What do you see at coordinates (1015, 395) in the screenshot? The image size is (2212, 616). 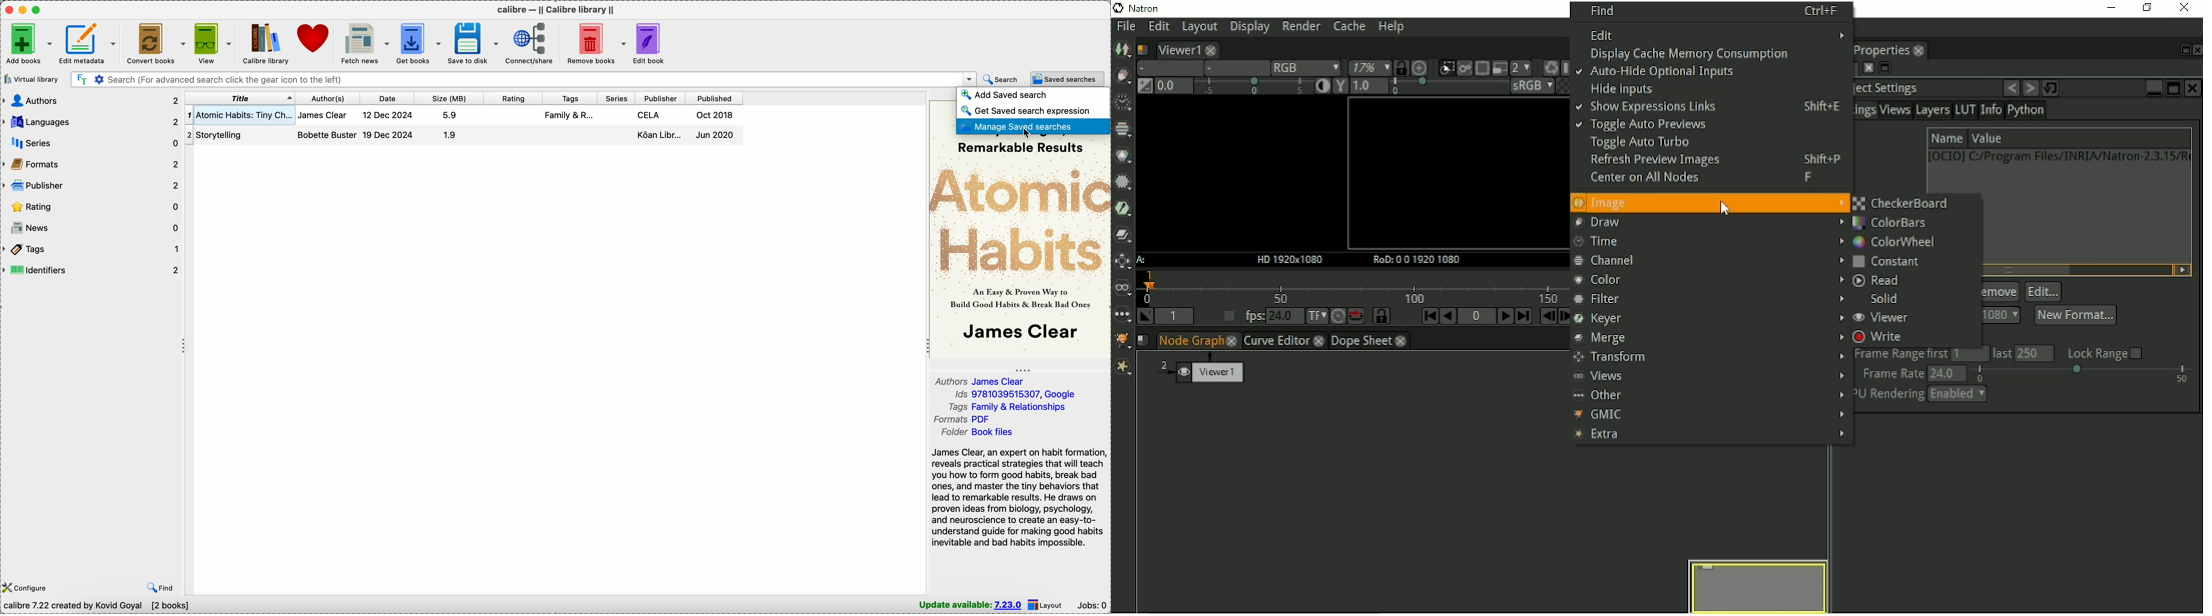 I see `Ids: 97810395153985307, google` at bounding box center [1015, 395].